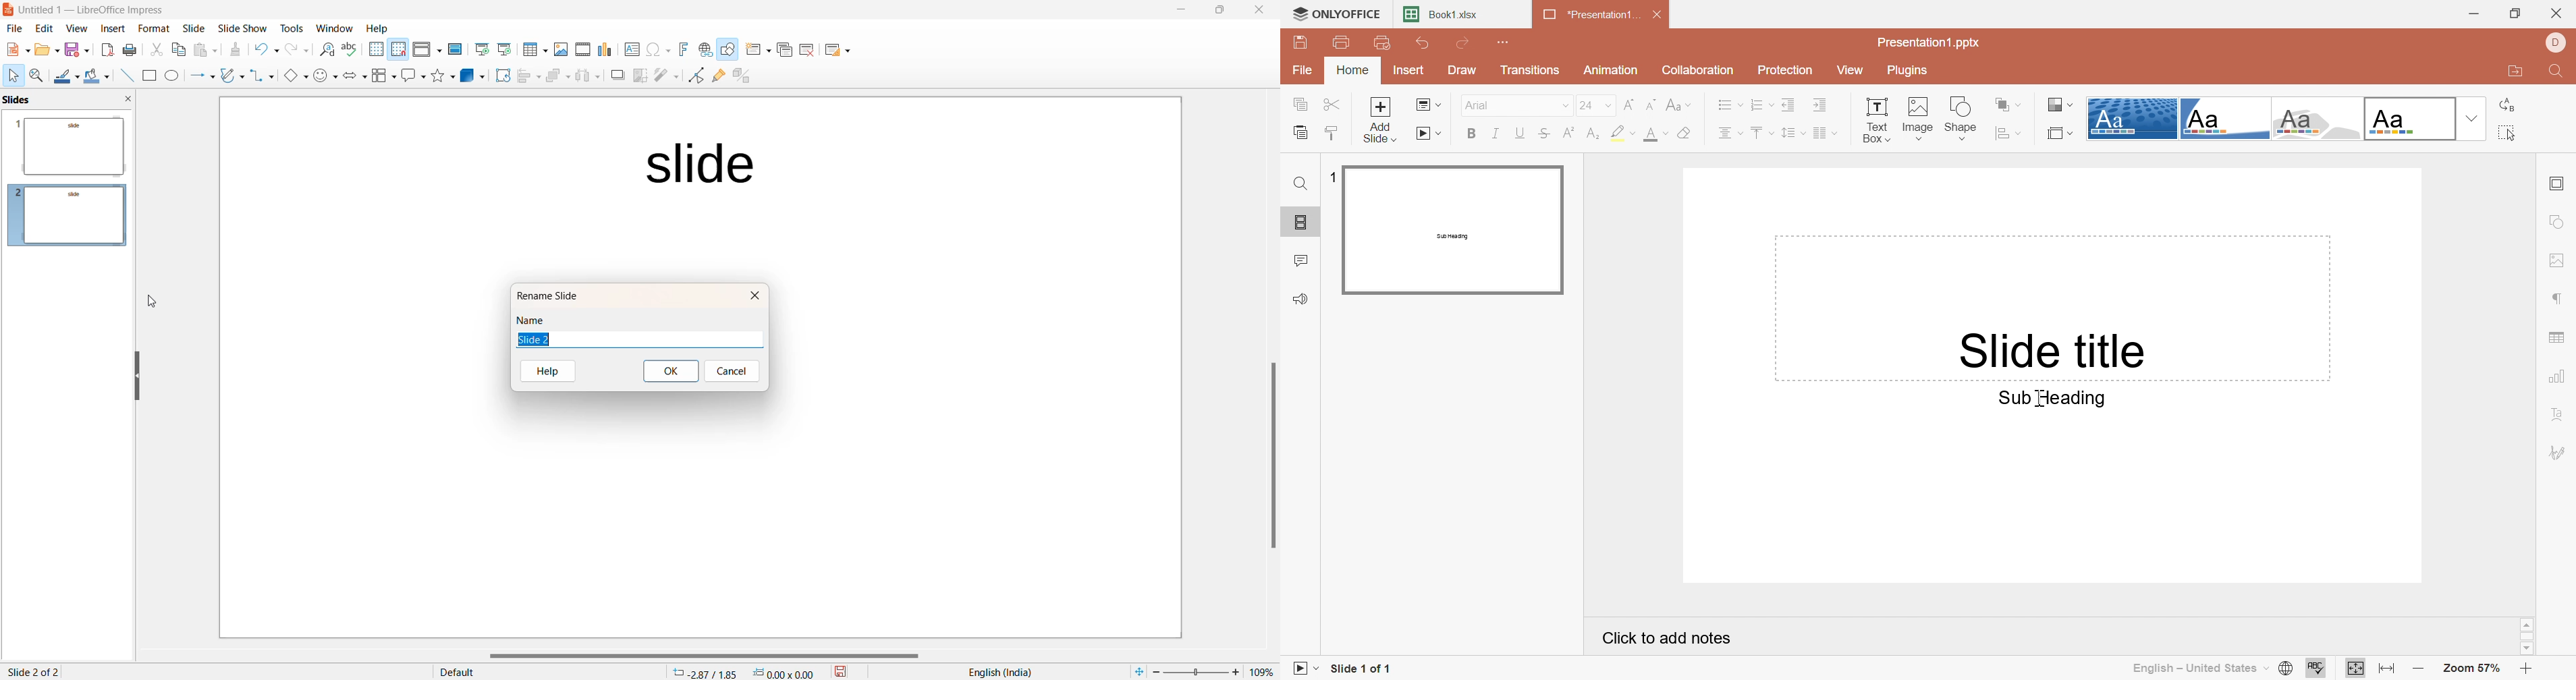 The image size is (2576, 700). Describe the element at coordinates (1628, 103) in the screenshot. I see `Decrement Font size` at that location.